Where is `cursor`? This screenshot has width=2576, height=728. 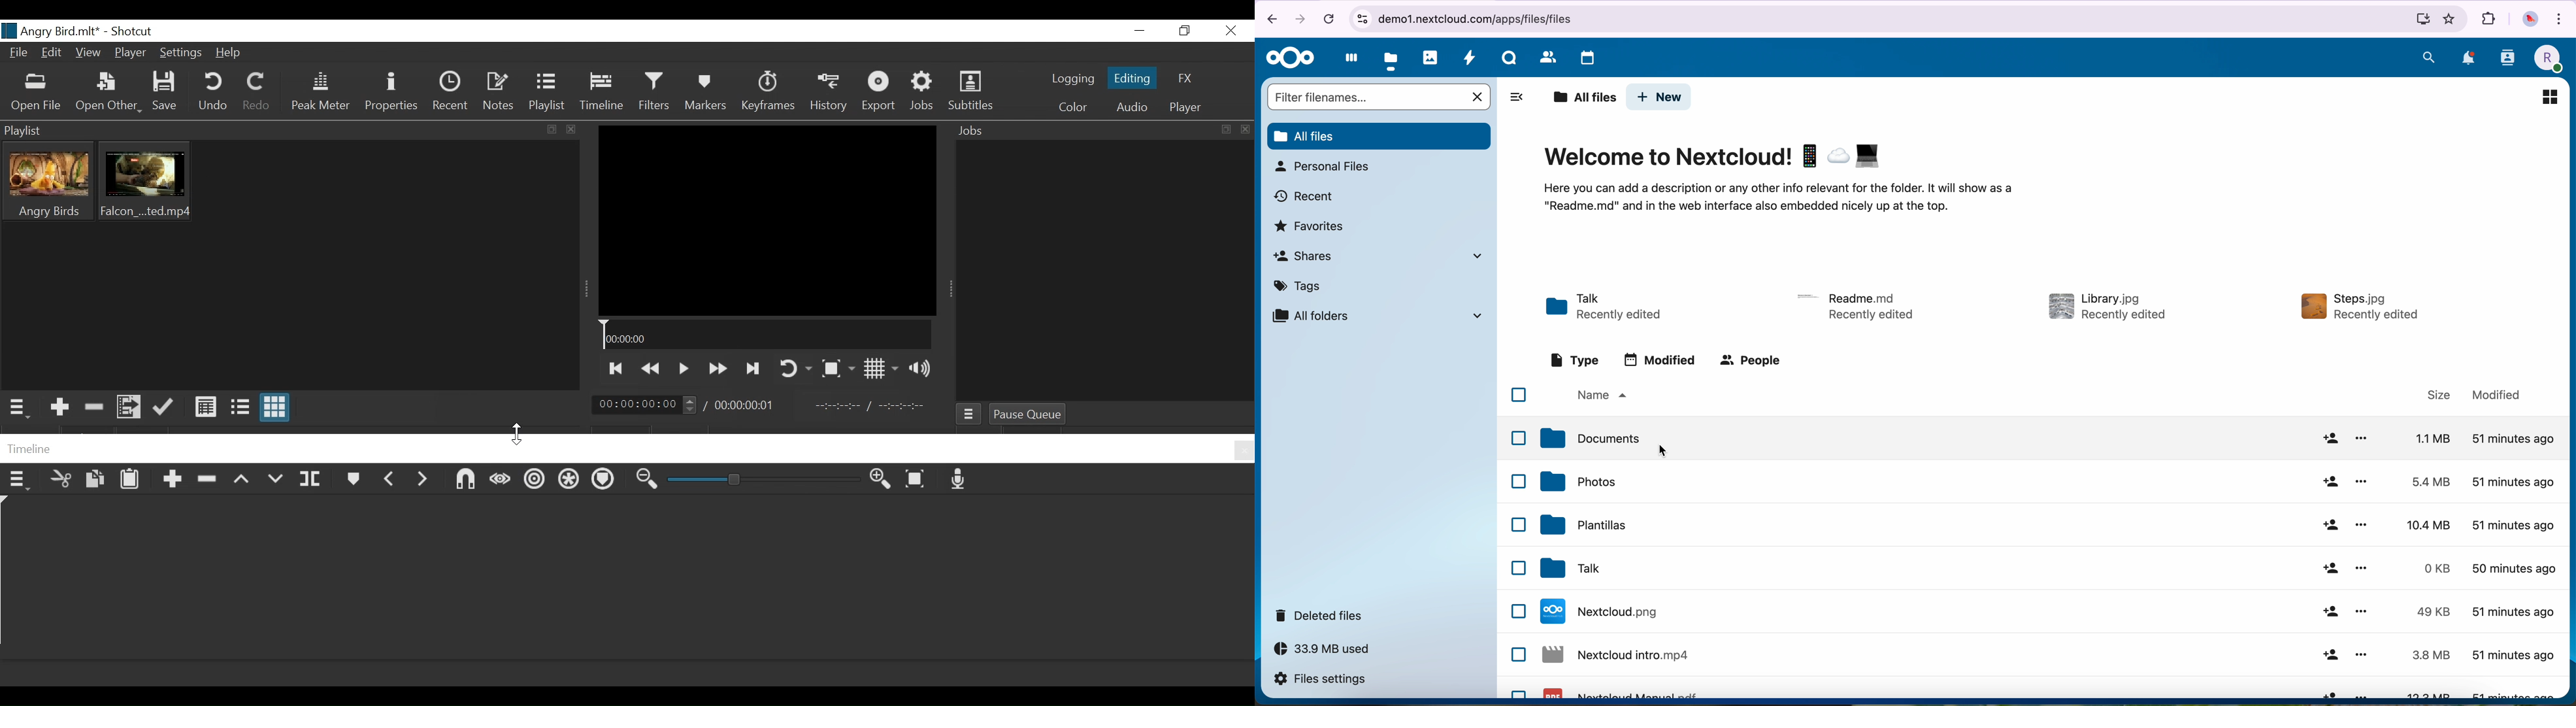
cursor is located at coordinates (1664, 450).